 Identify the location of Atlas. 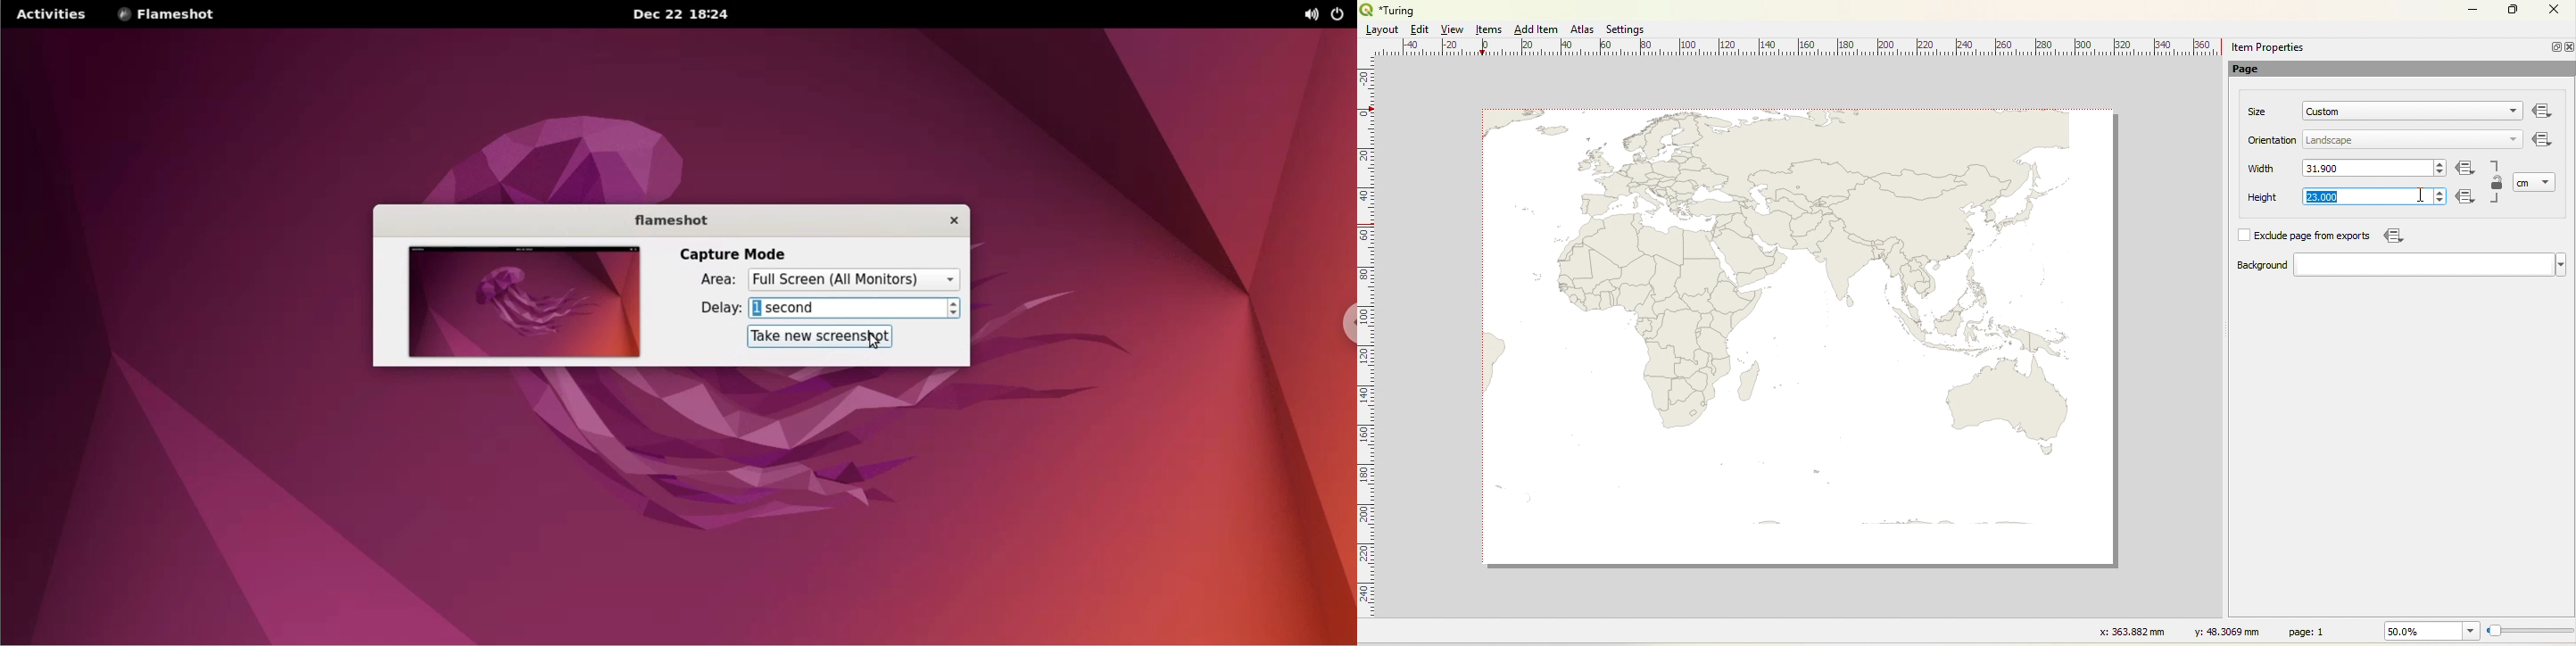
(1582, 29).